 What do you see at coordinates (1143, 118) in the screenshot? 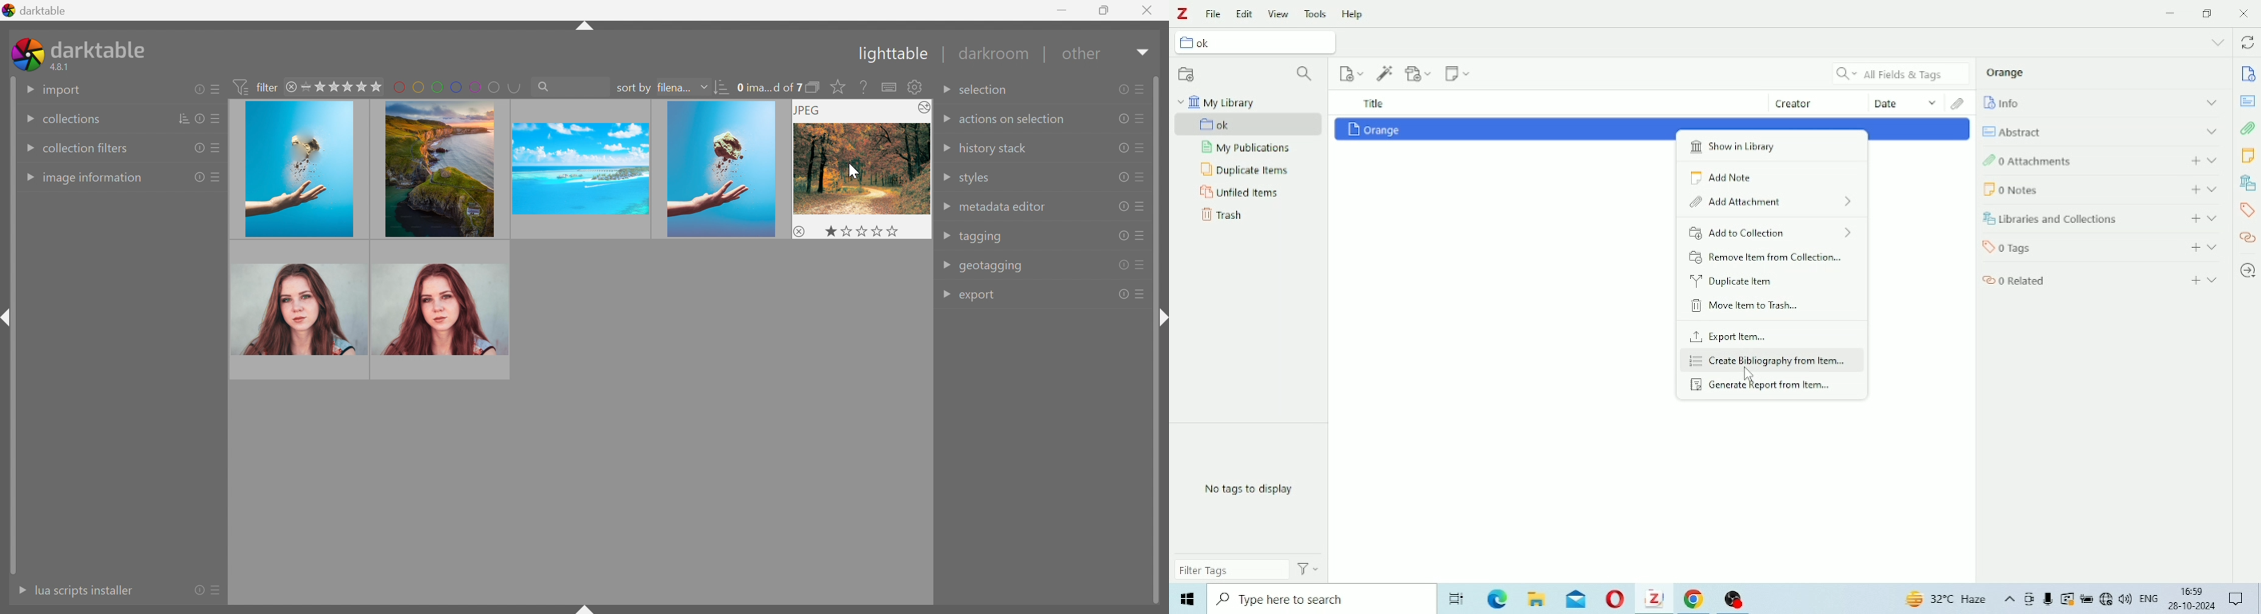
I see `presets` at bounding box center [1143, 118].